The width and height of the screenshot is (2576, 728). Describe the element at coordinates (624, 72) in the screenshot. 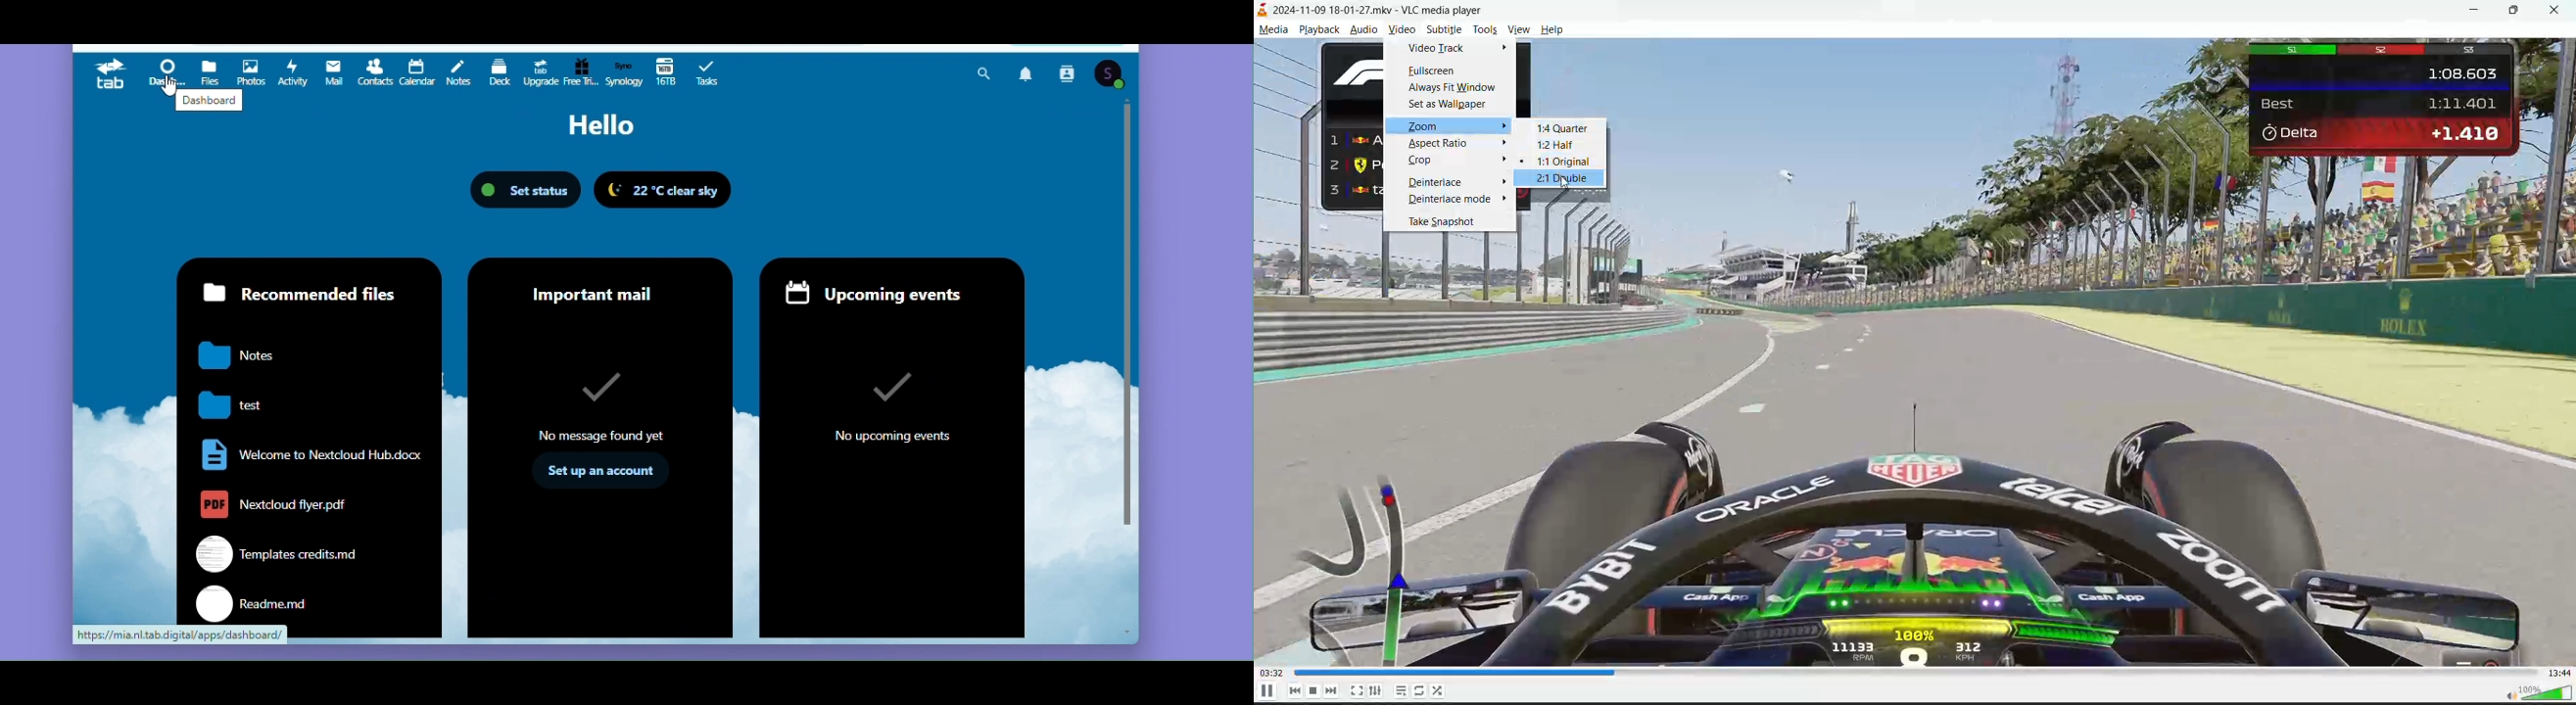

I see `Synology` at that location.